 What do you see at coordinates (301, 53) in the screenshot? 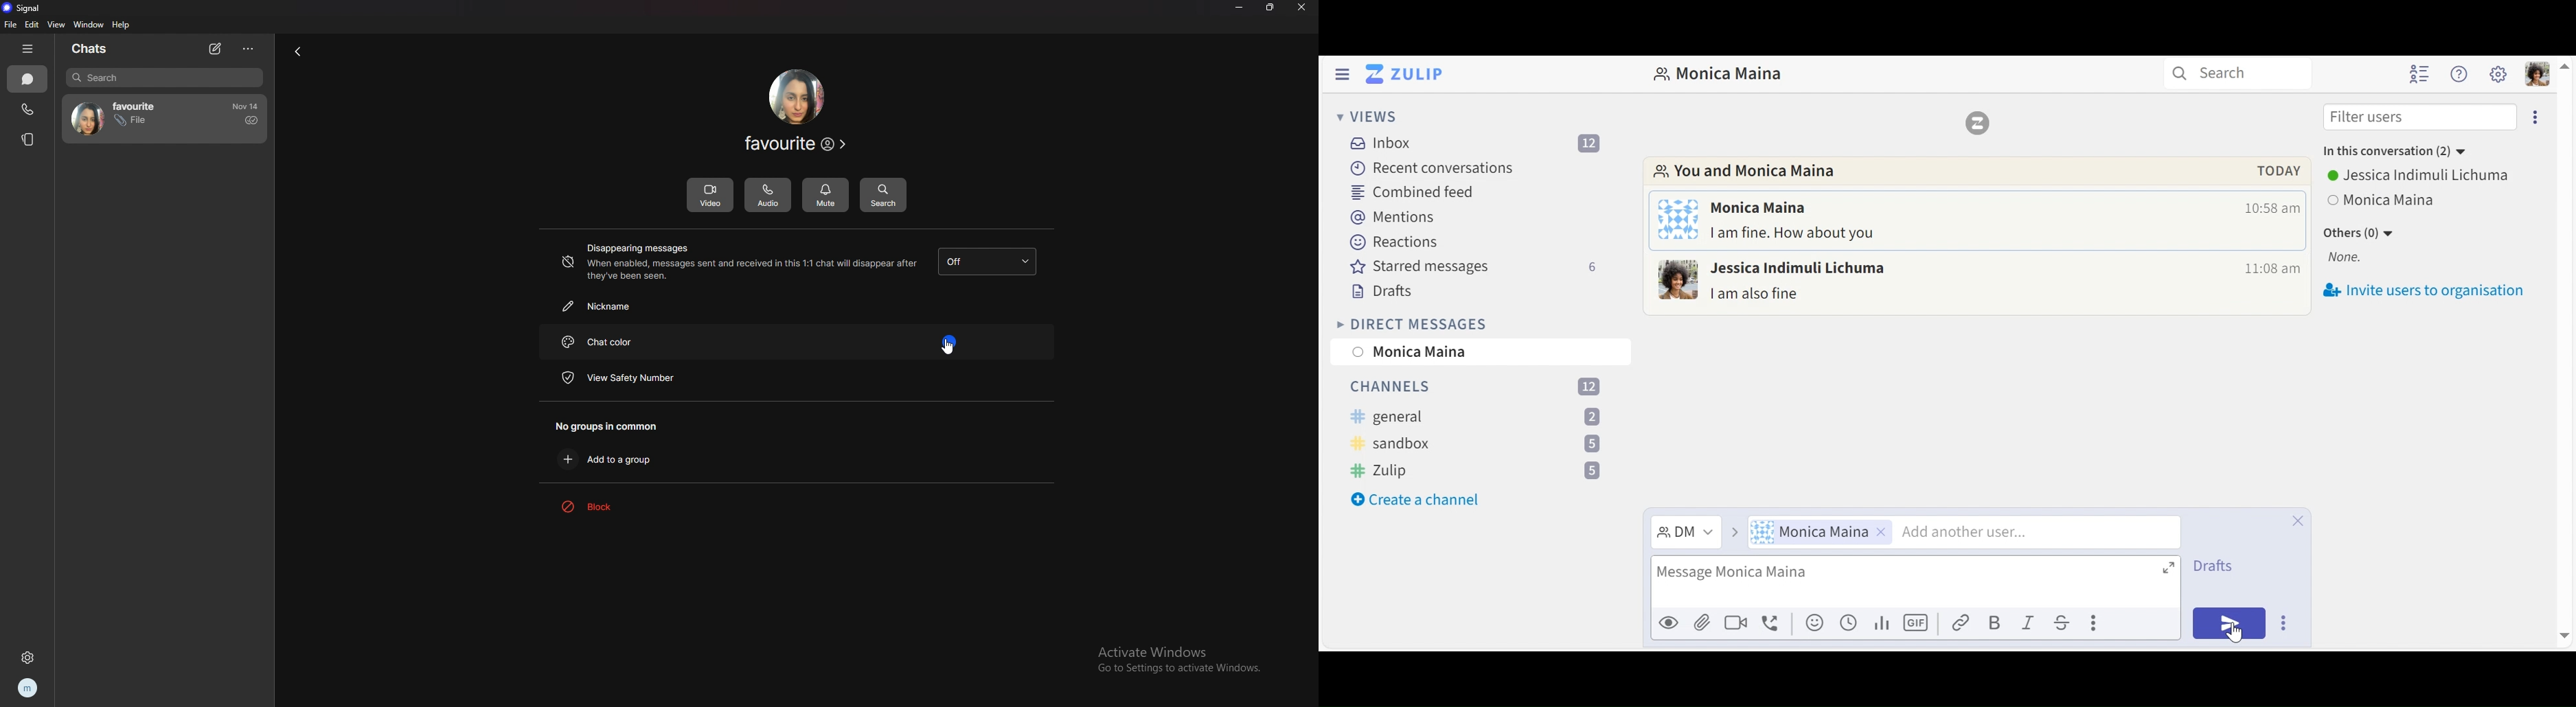
I see `back` at bounding box center [301, 53].